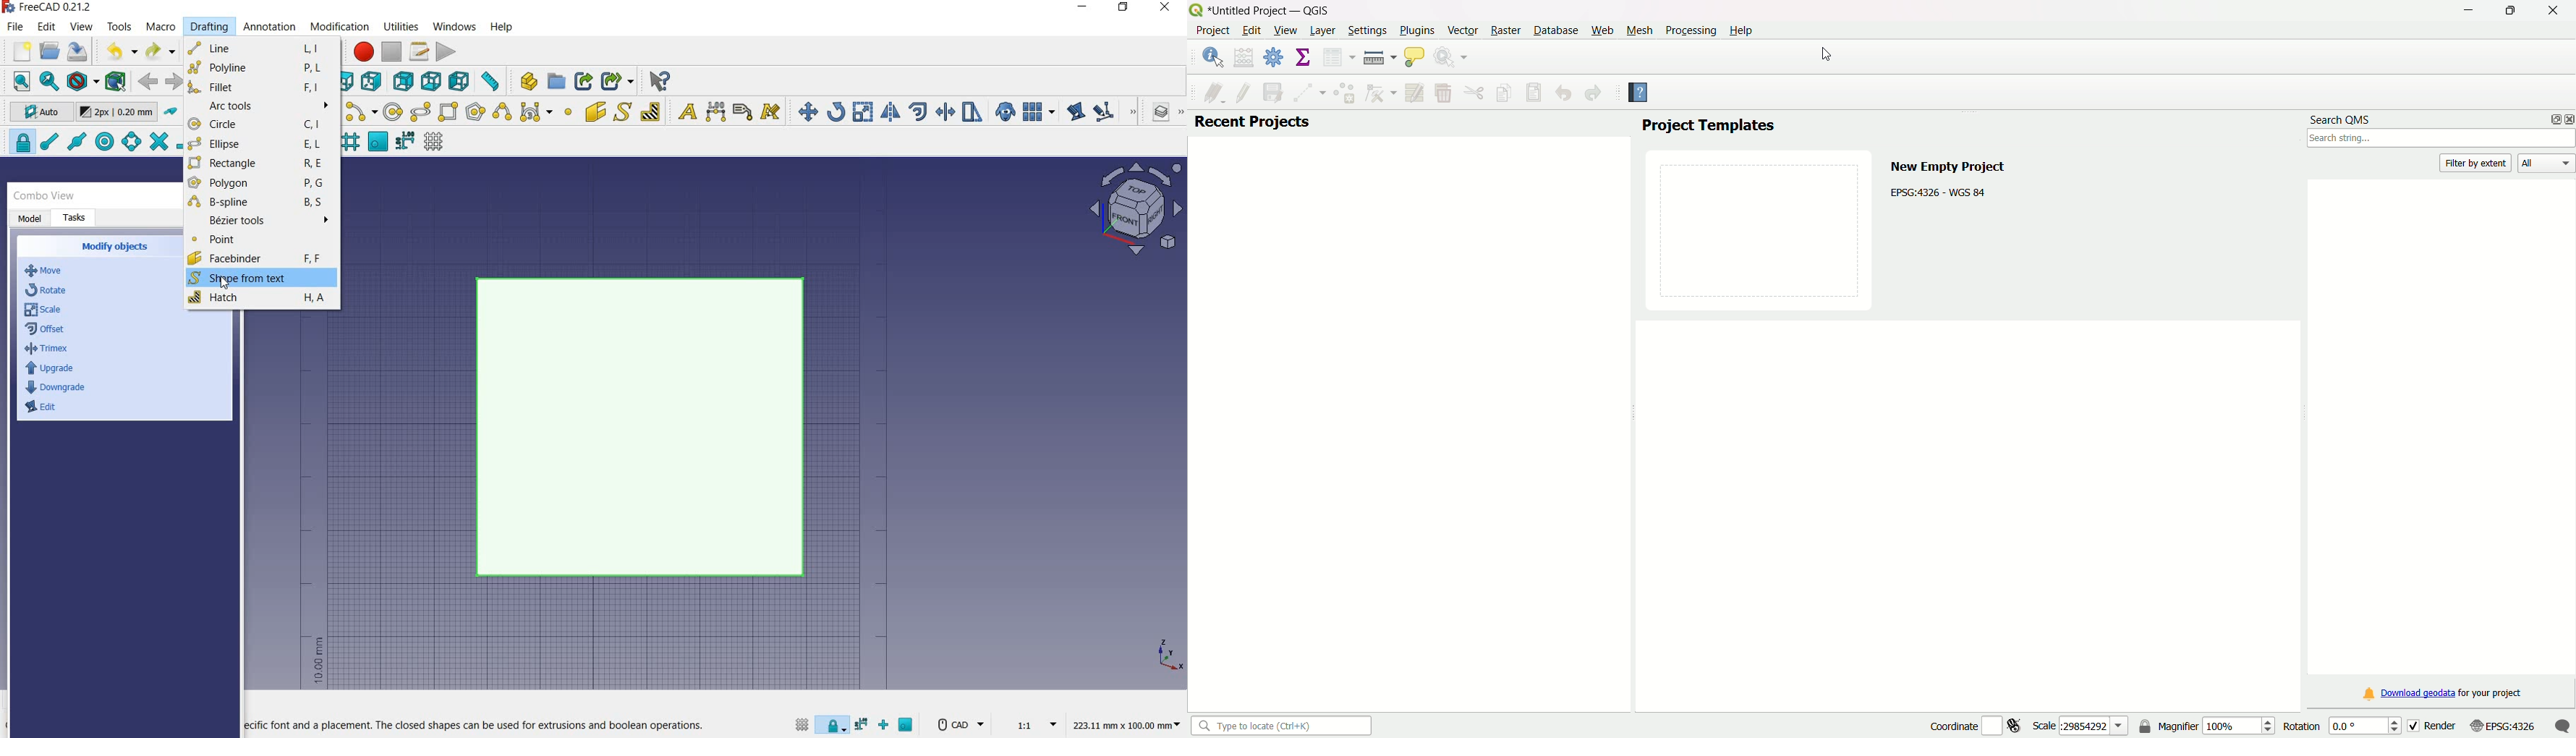  What do you see at coordinates (45, 411) in the screenshot?
I see `edit` at bounding box center [45, 411].